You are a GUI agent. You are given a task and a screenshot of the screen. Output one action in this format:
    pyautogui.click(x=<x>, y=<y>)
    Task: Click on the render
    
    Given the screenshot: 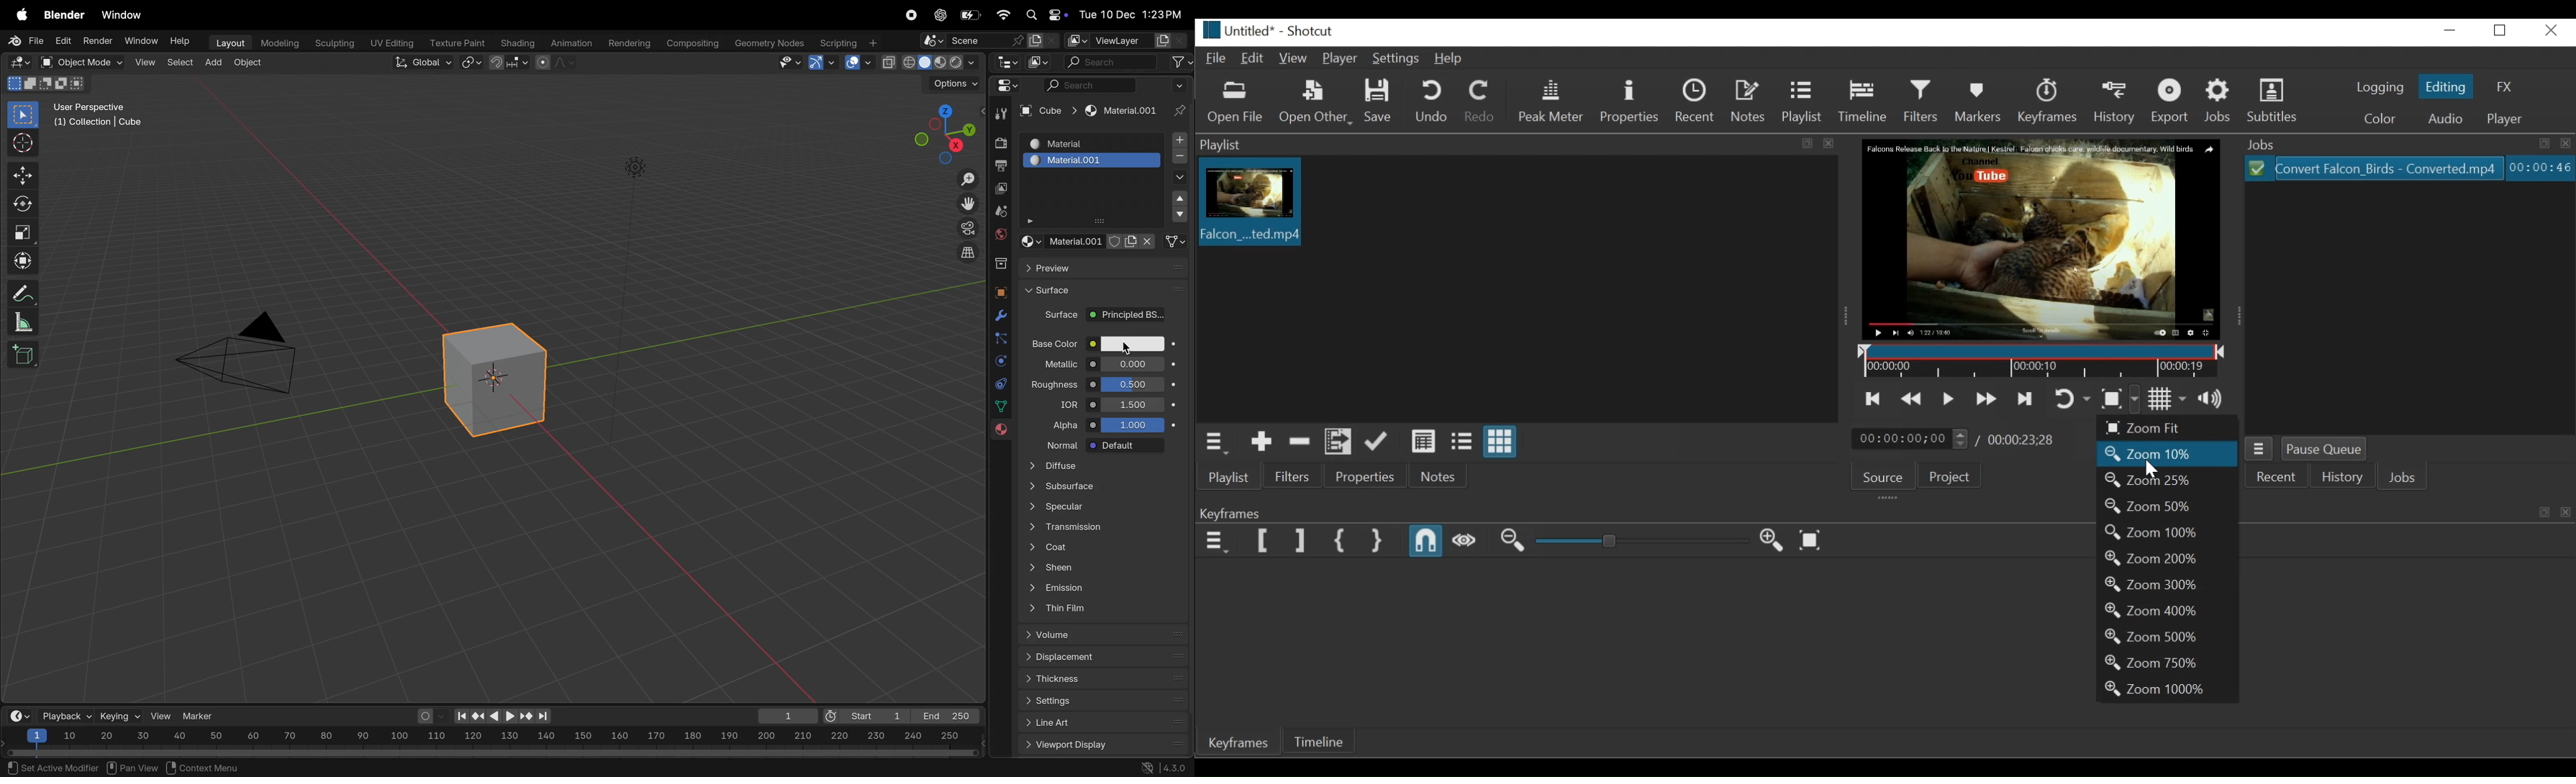 What is the action you would take?
    pyautogui.click(x=96, y=40)
    